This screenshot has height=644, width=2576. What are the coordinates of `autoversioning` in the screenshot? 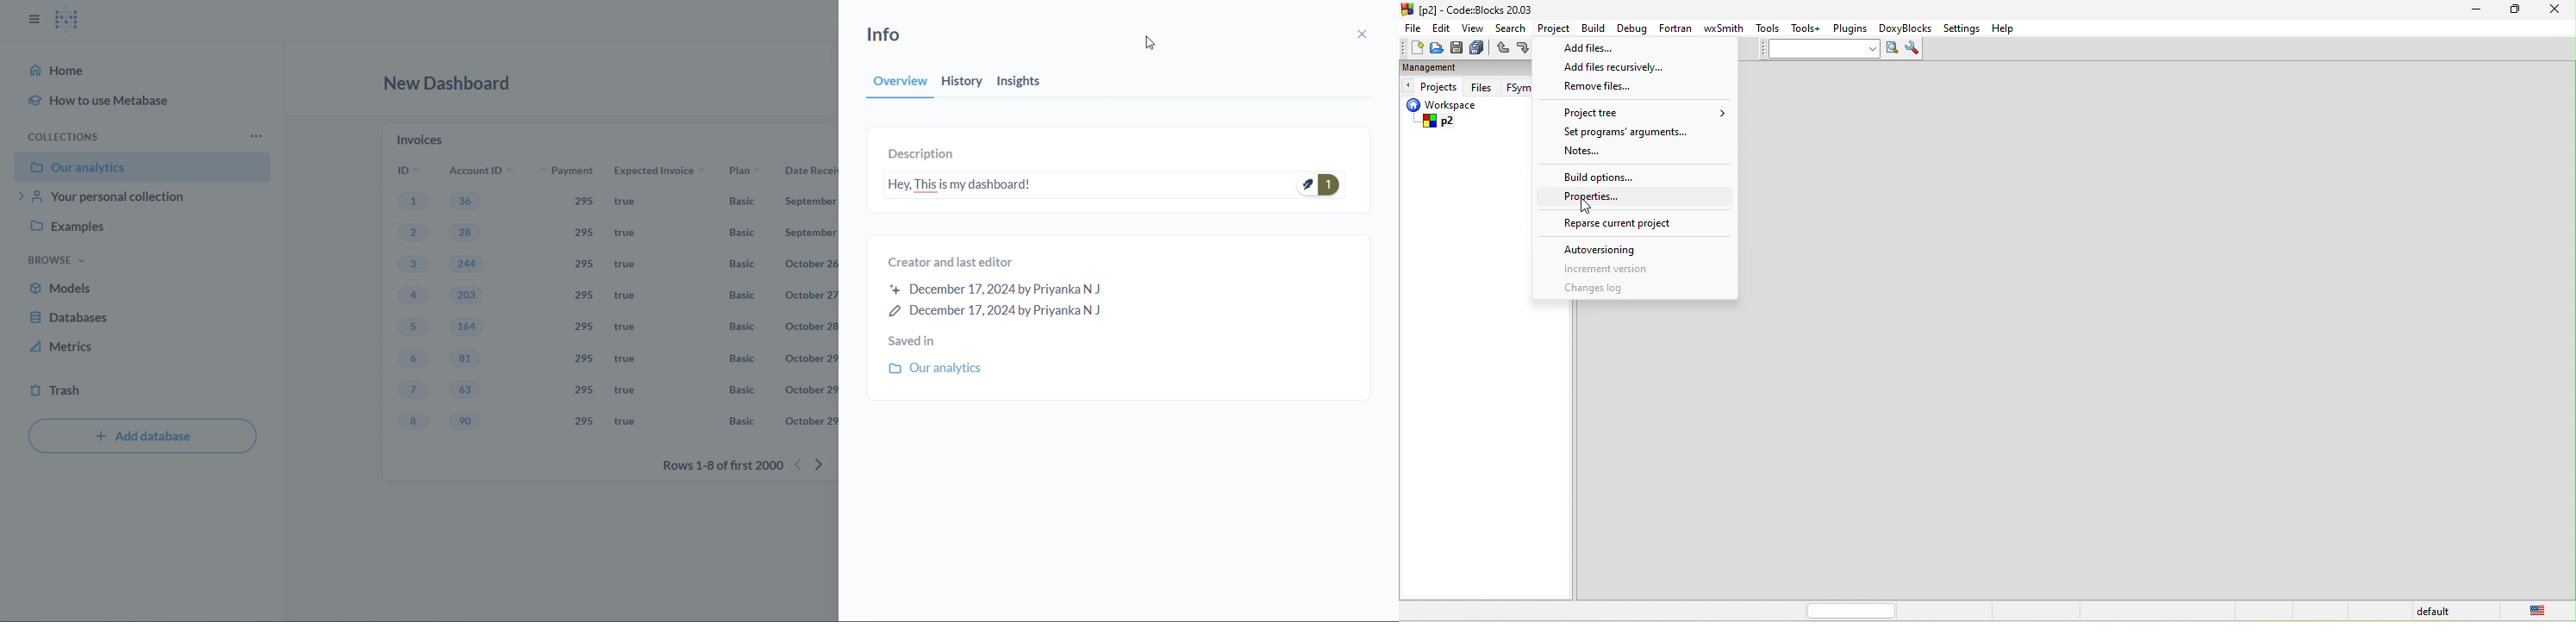 It's located at (1610, 250).